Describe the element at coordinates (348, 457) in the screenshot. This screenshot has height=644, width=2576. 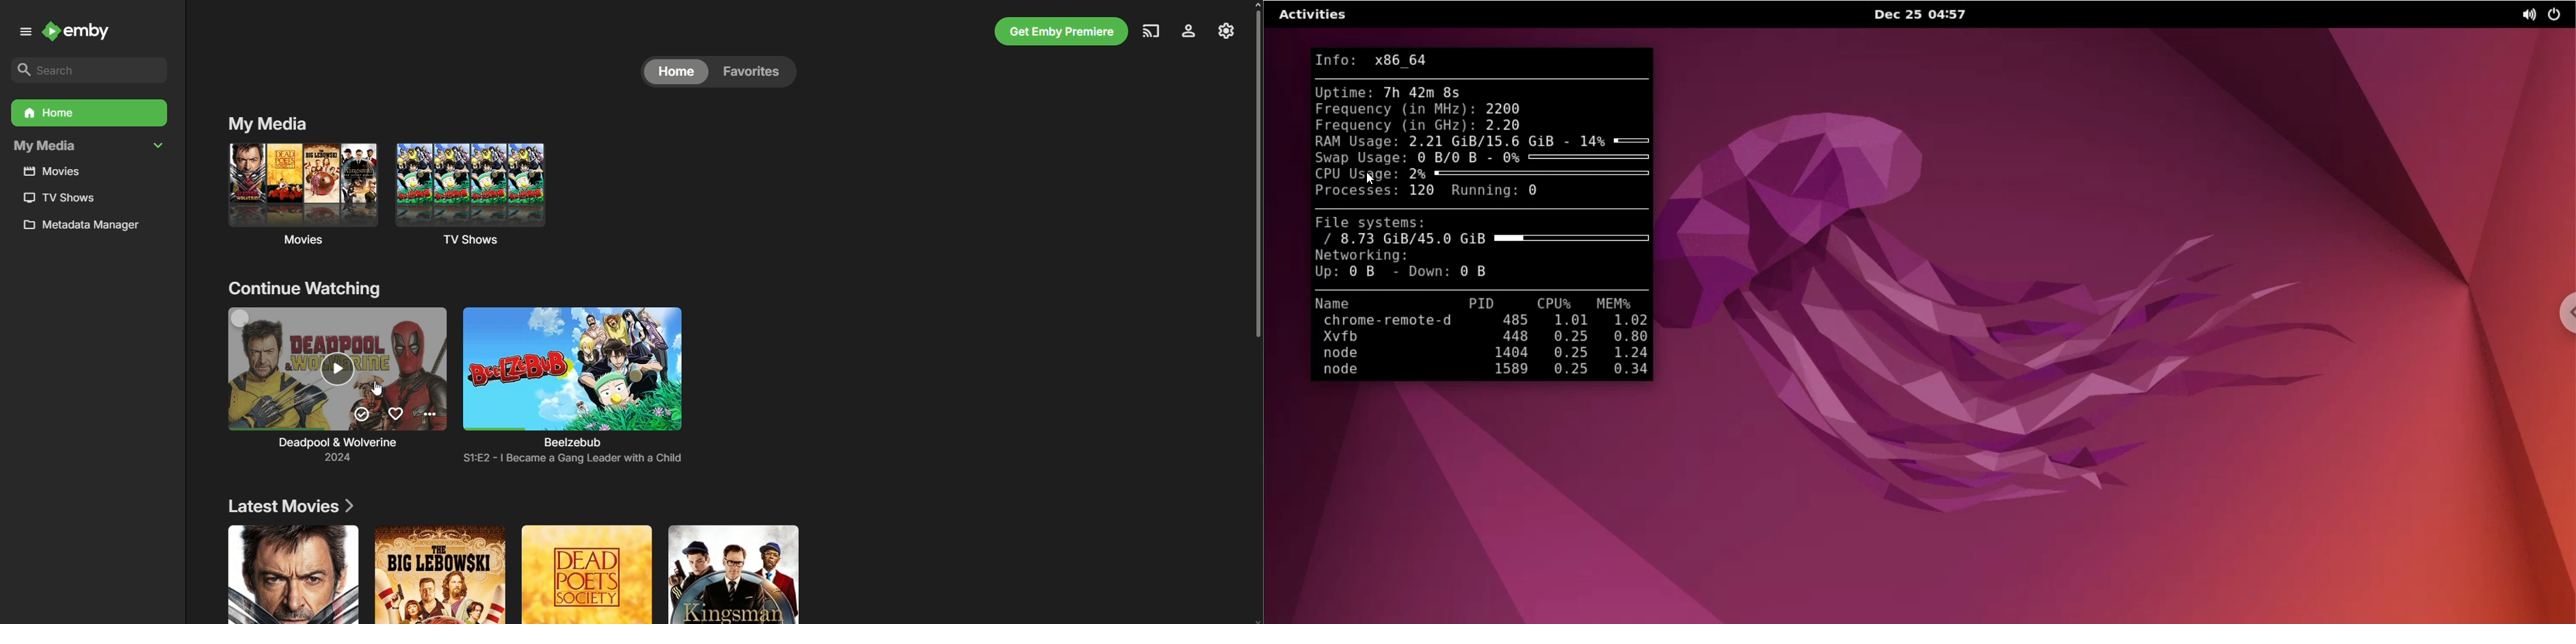
I see `2024` at that location.